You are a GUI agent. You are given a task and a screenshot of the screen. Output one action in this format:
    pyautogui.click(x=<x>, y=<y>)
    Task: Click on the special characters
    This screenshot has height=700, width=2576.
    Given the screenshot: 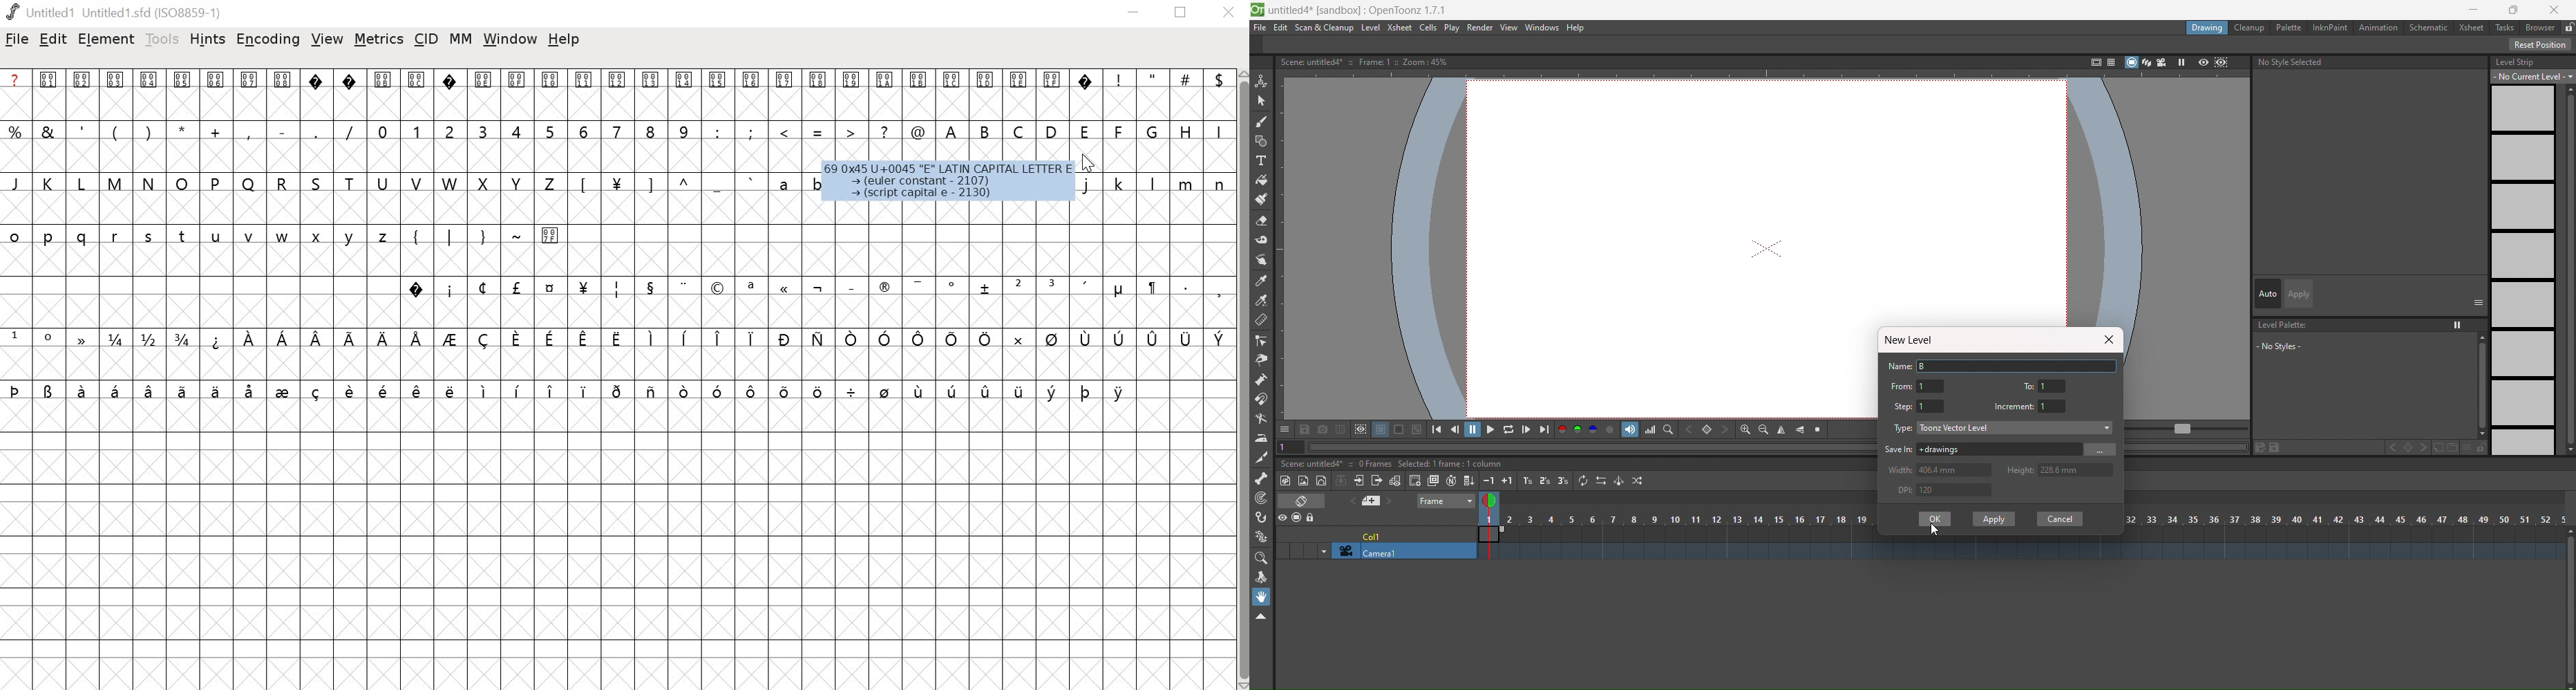 What is the action you would take?
    pyautogui.click(x=569, y=392)
    